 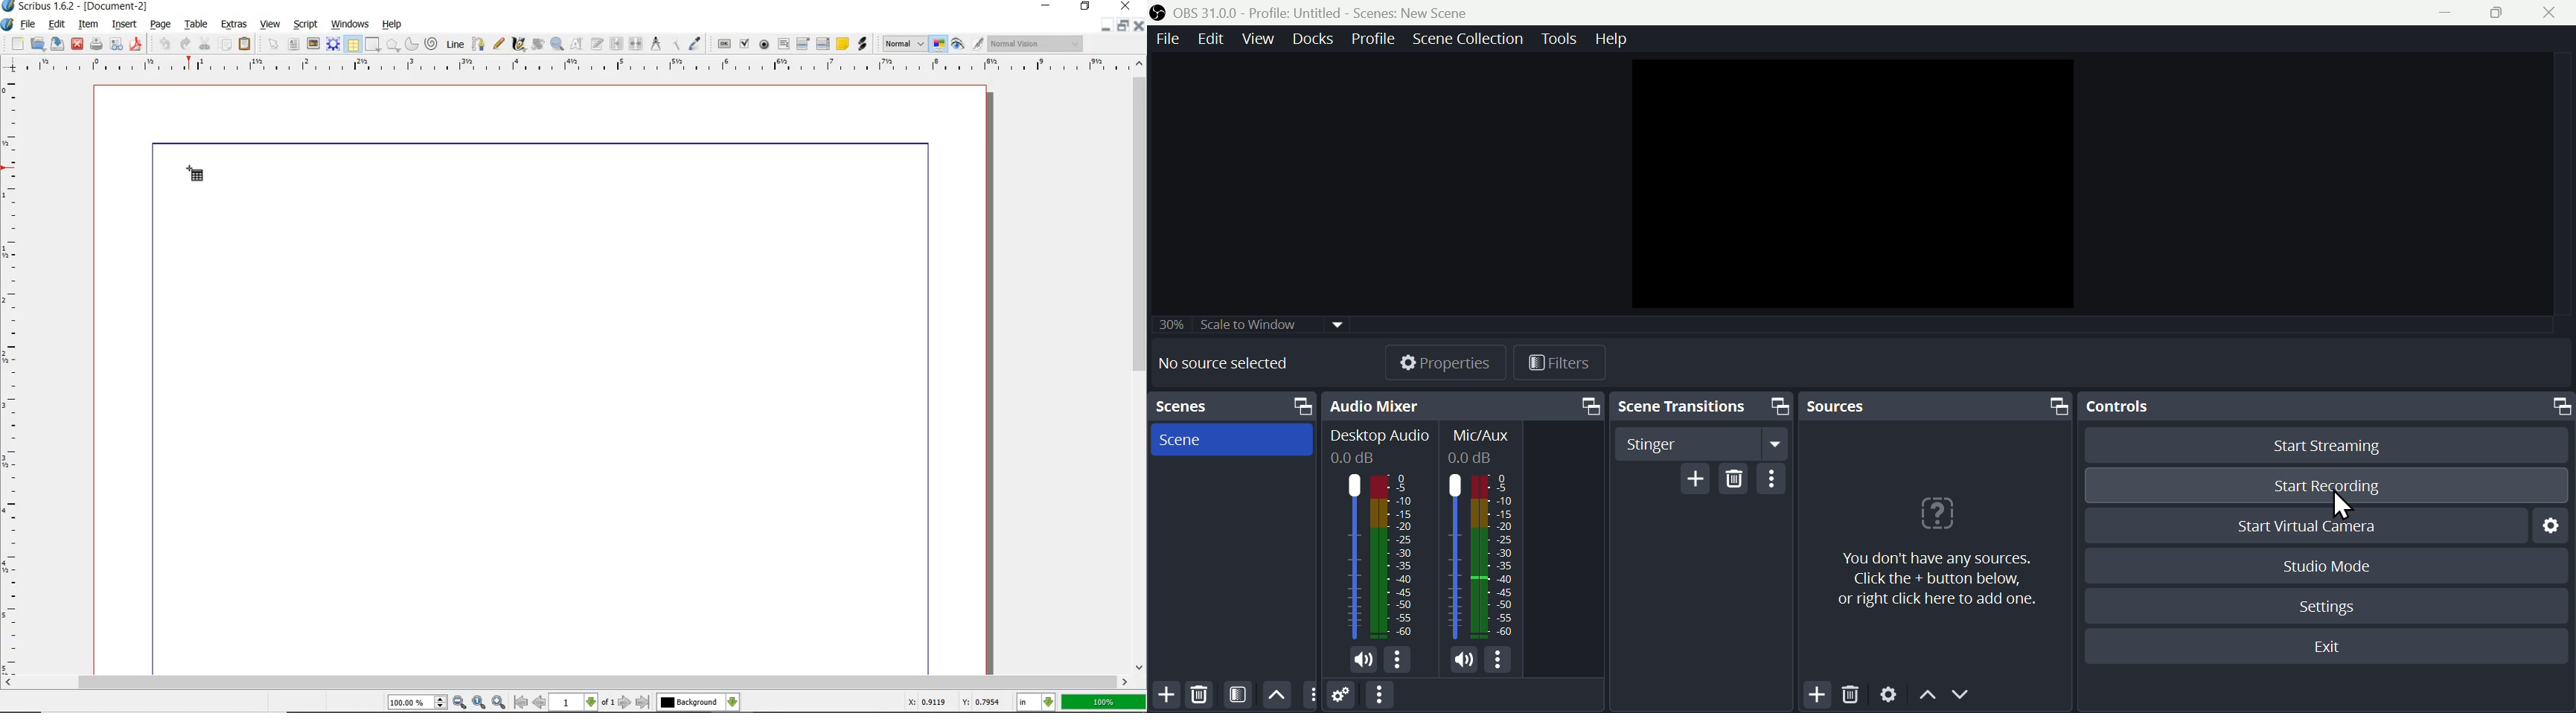 I want to click on freehand line, so click(x=499, y=44).